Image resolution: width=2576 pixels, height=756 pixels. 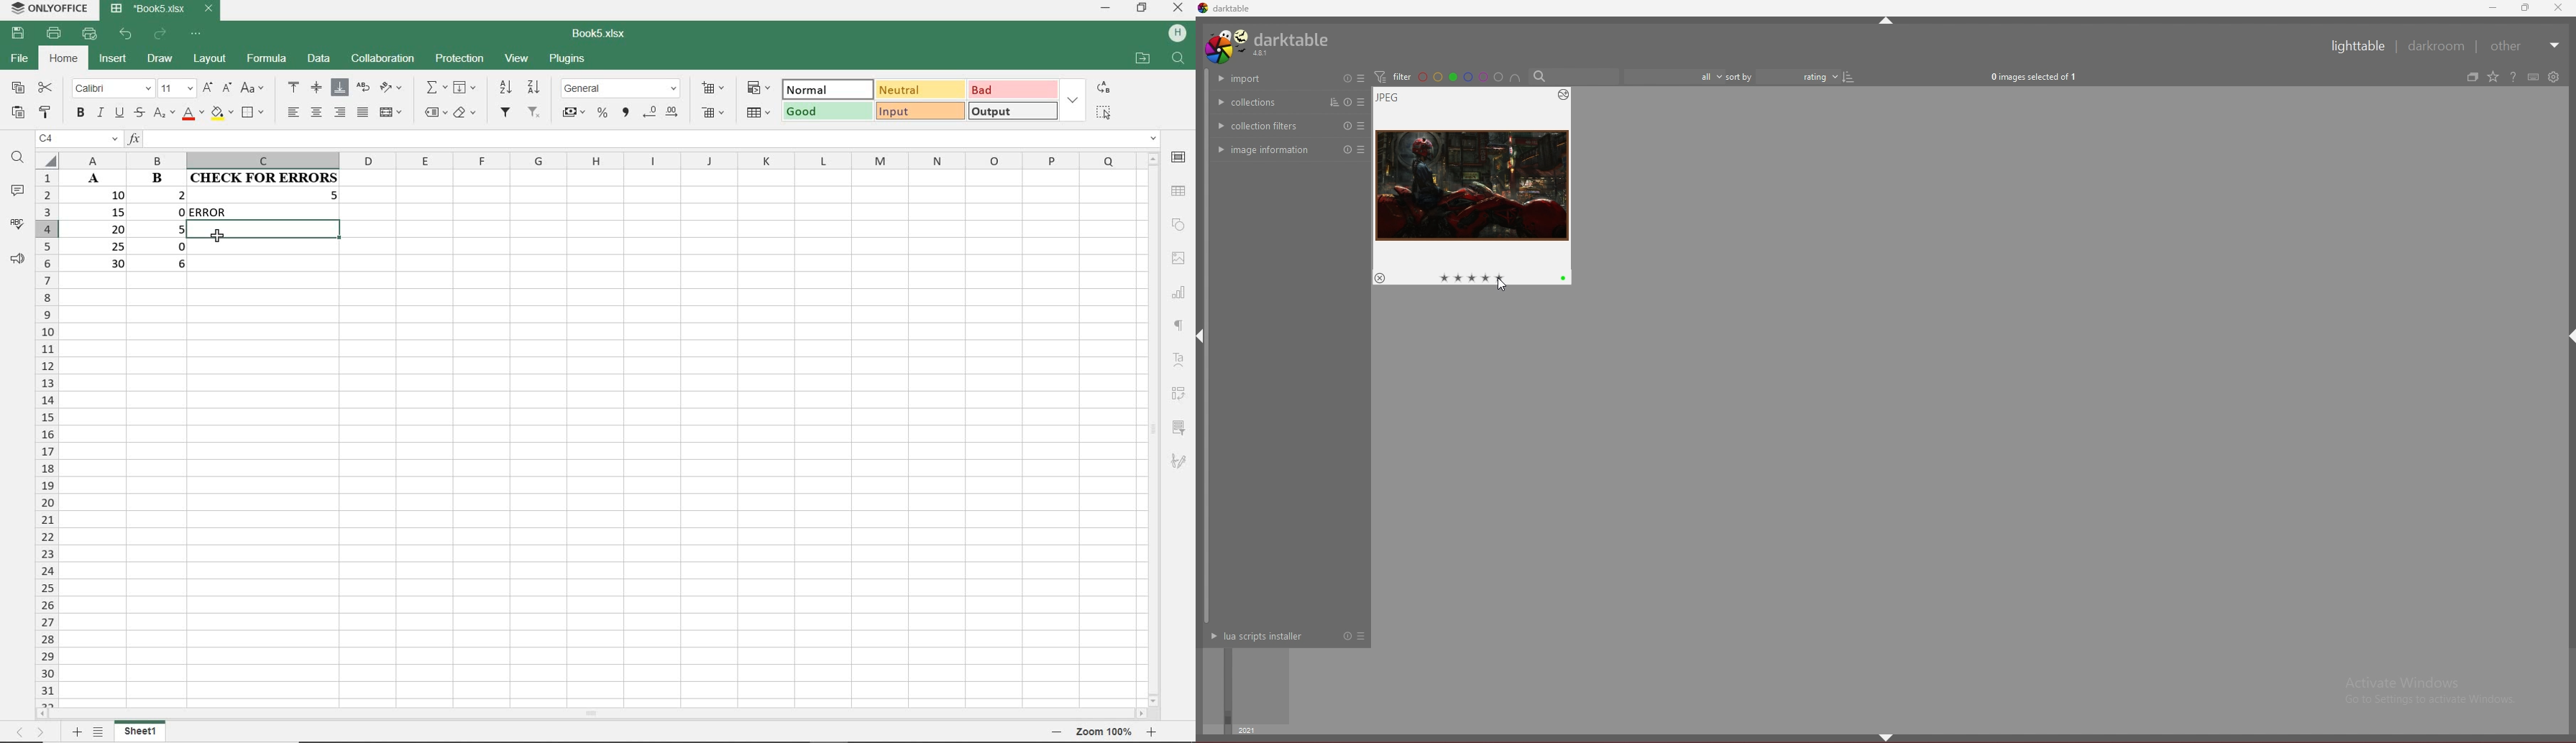 I want to click on filter by images rating, so click(x=1674, y=77).